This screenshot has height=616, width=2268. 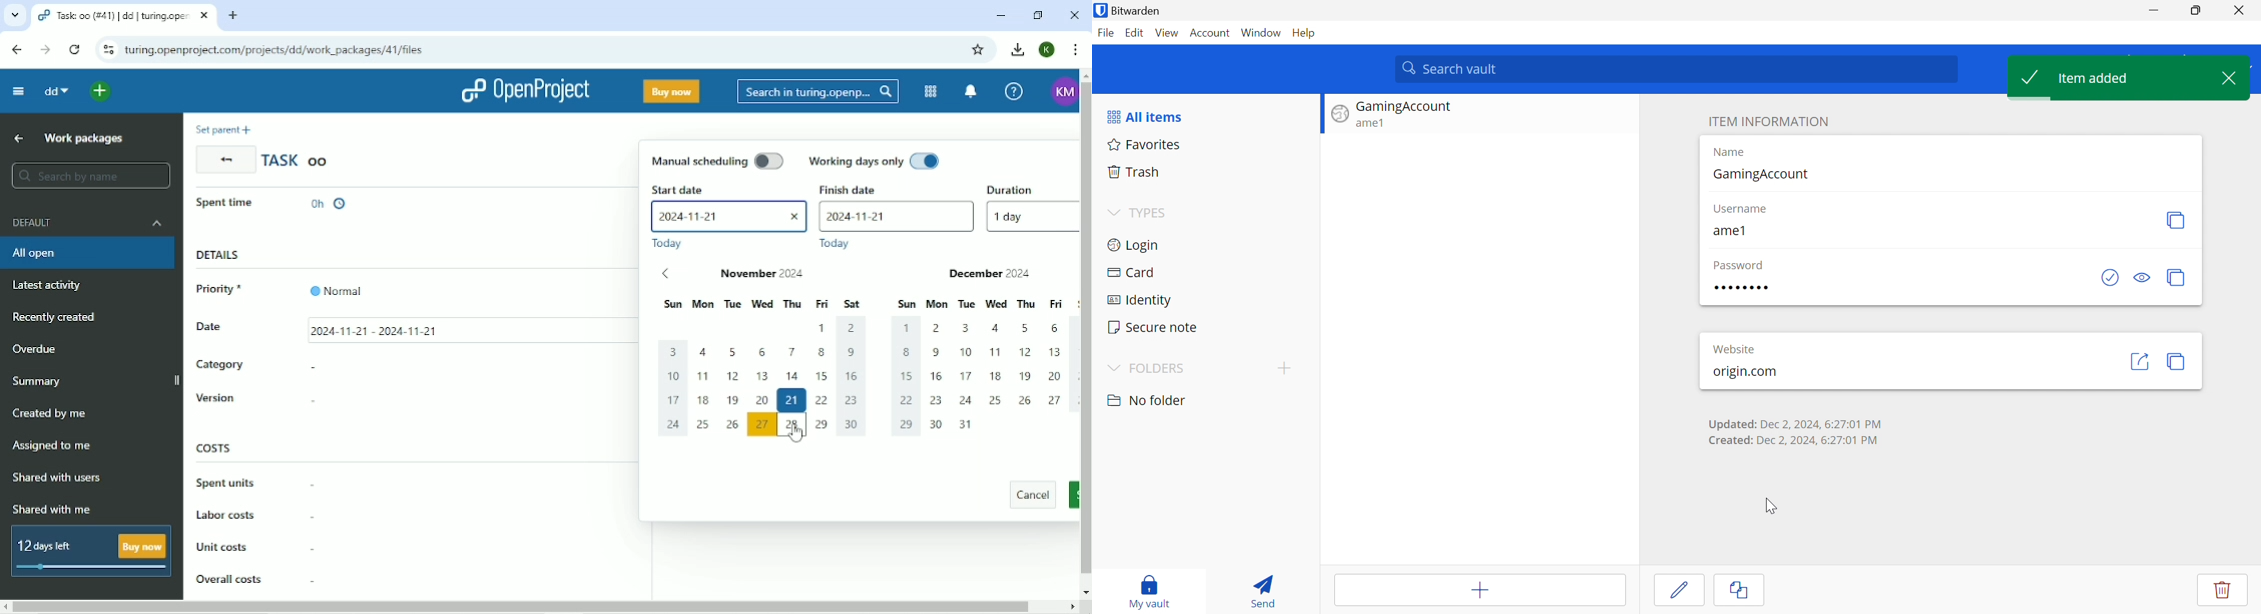 I want to click on Work packages, so click(x=82, y=138).